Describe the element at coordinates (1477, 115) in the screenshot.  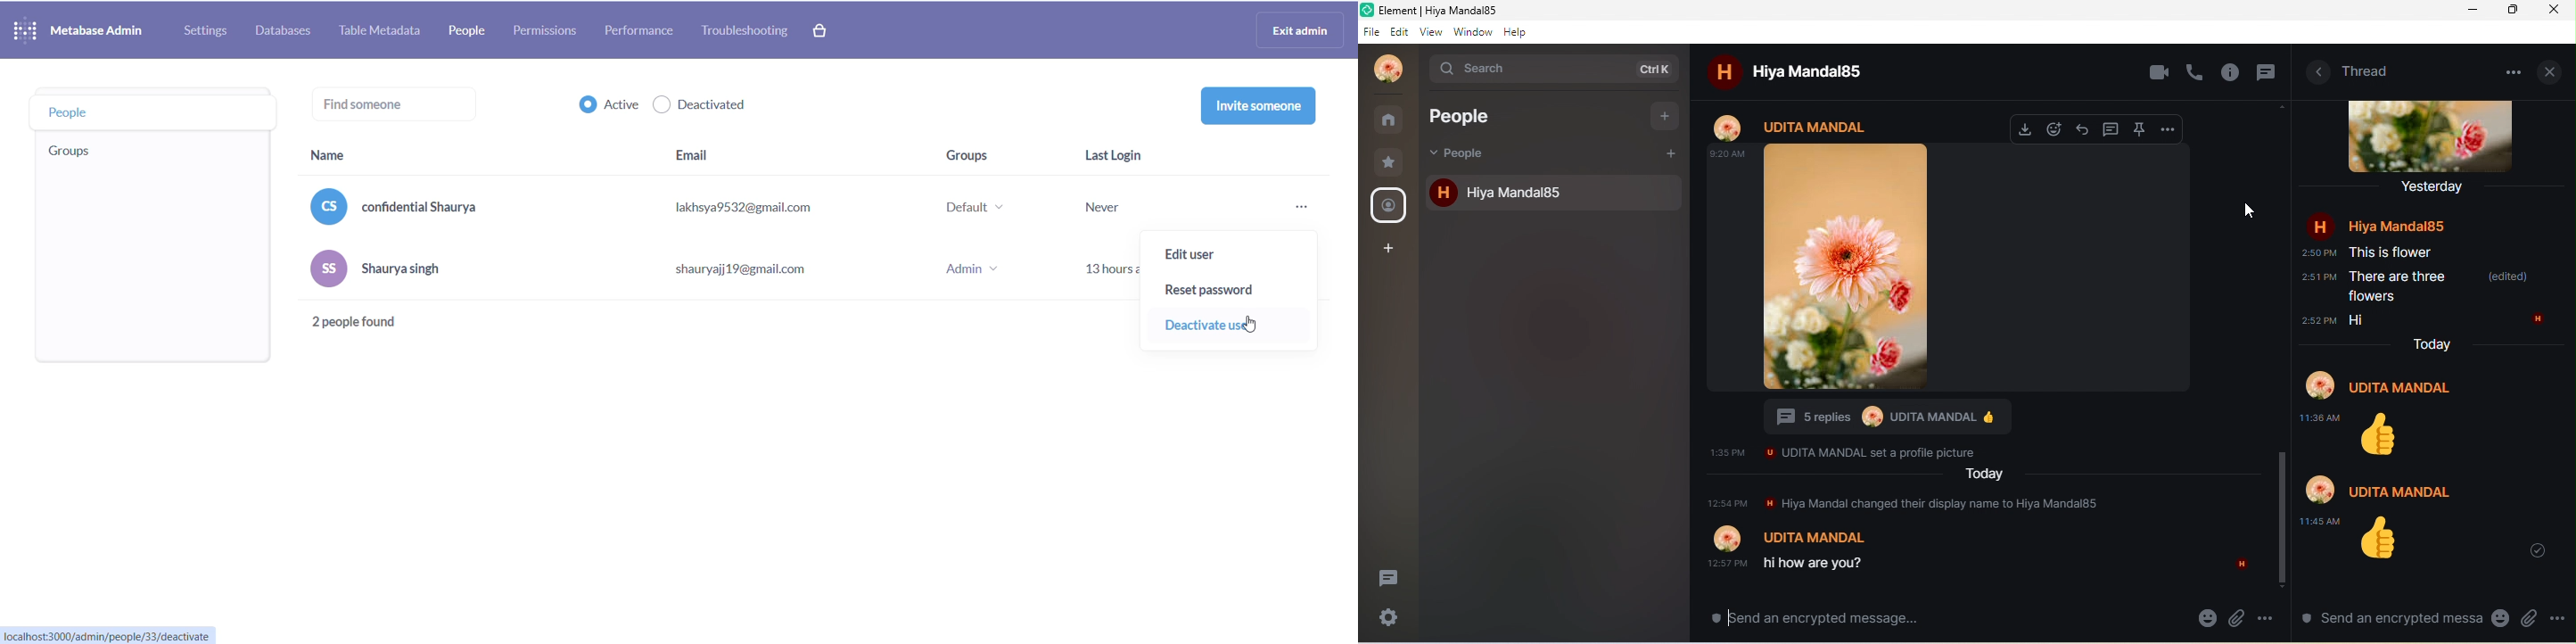
I see `people` at that location.